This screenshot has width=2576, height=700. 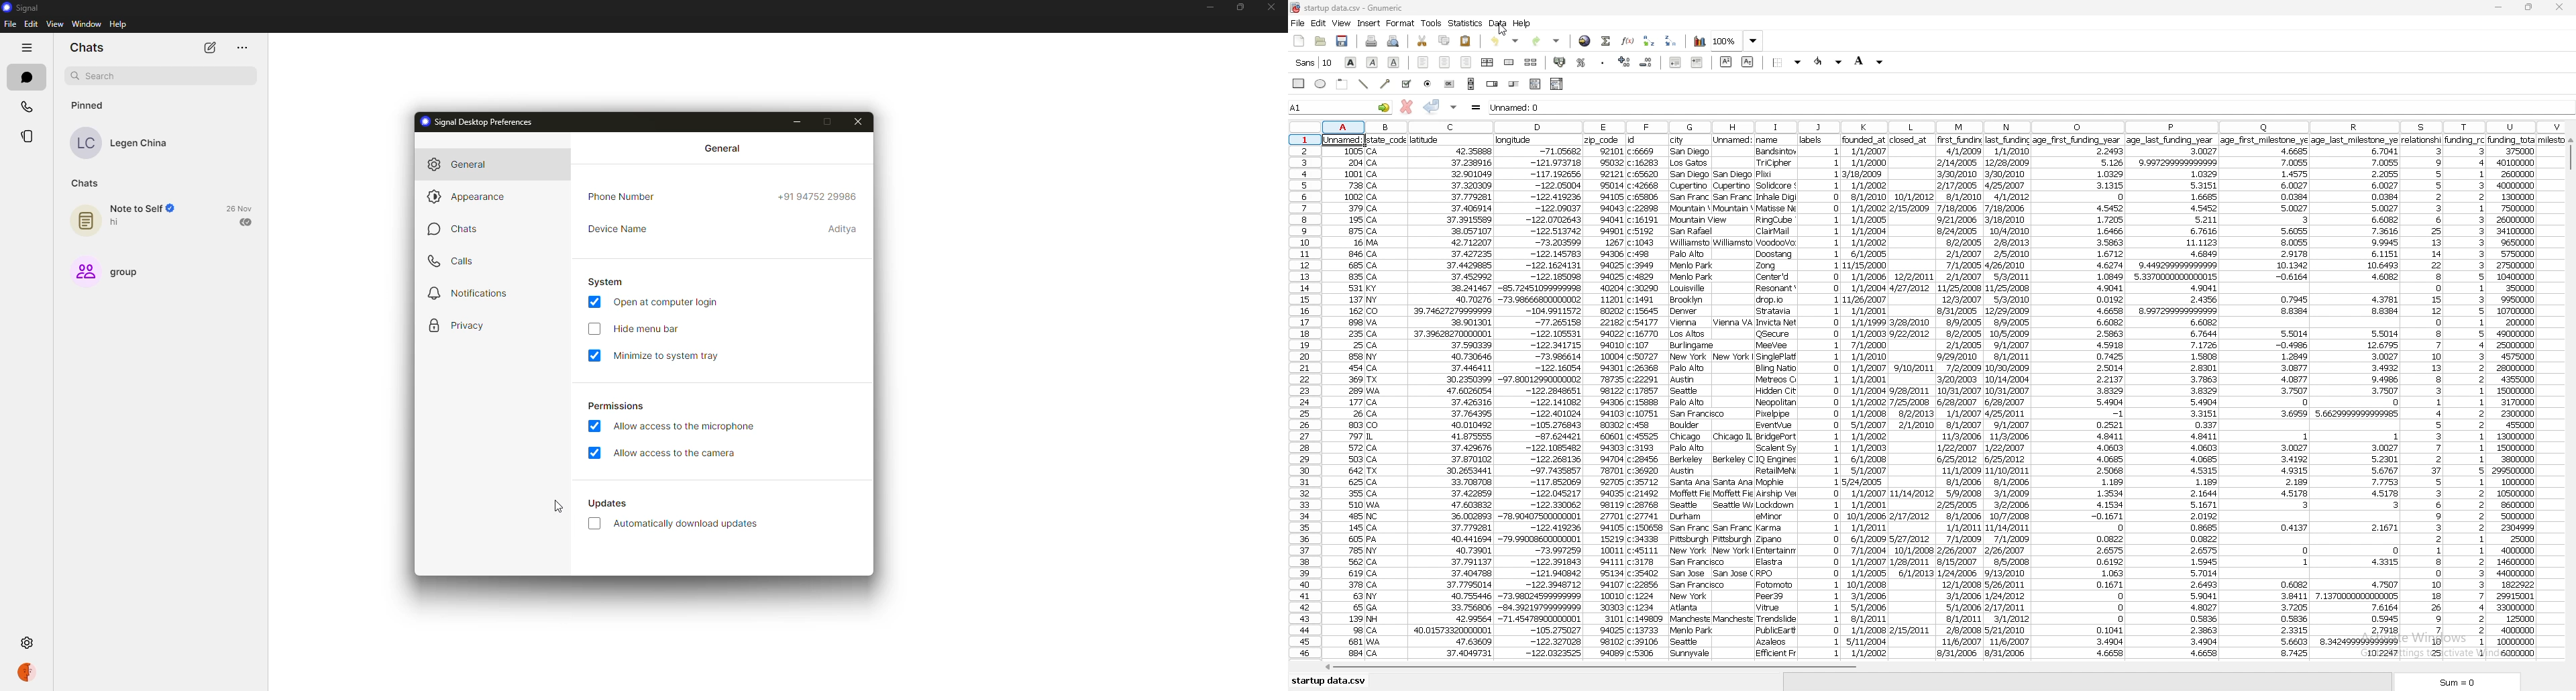 I want to click on Legen China, so click(x=120, y=145).